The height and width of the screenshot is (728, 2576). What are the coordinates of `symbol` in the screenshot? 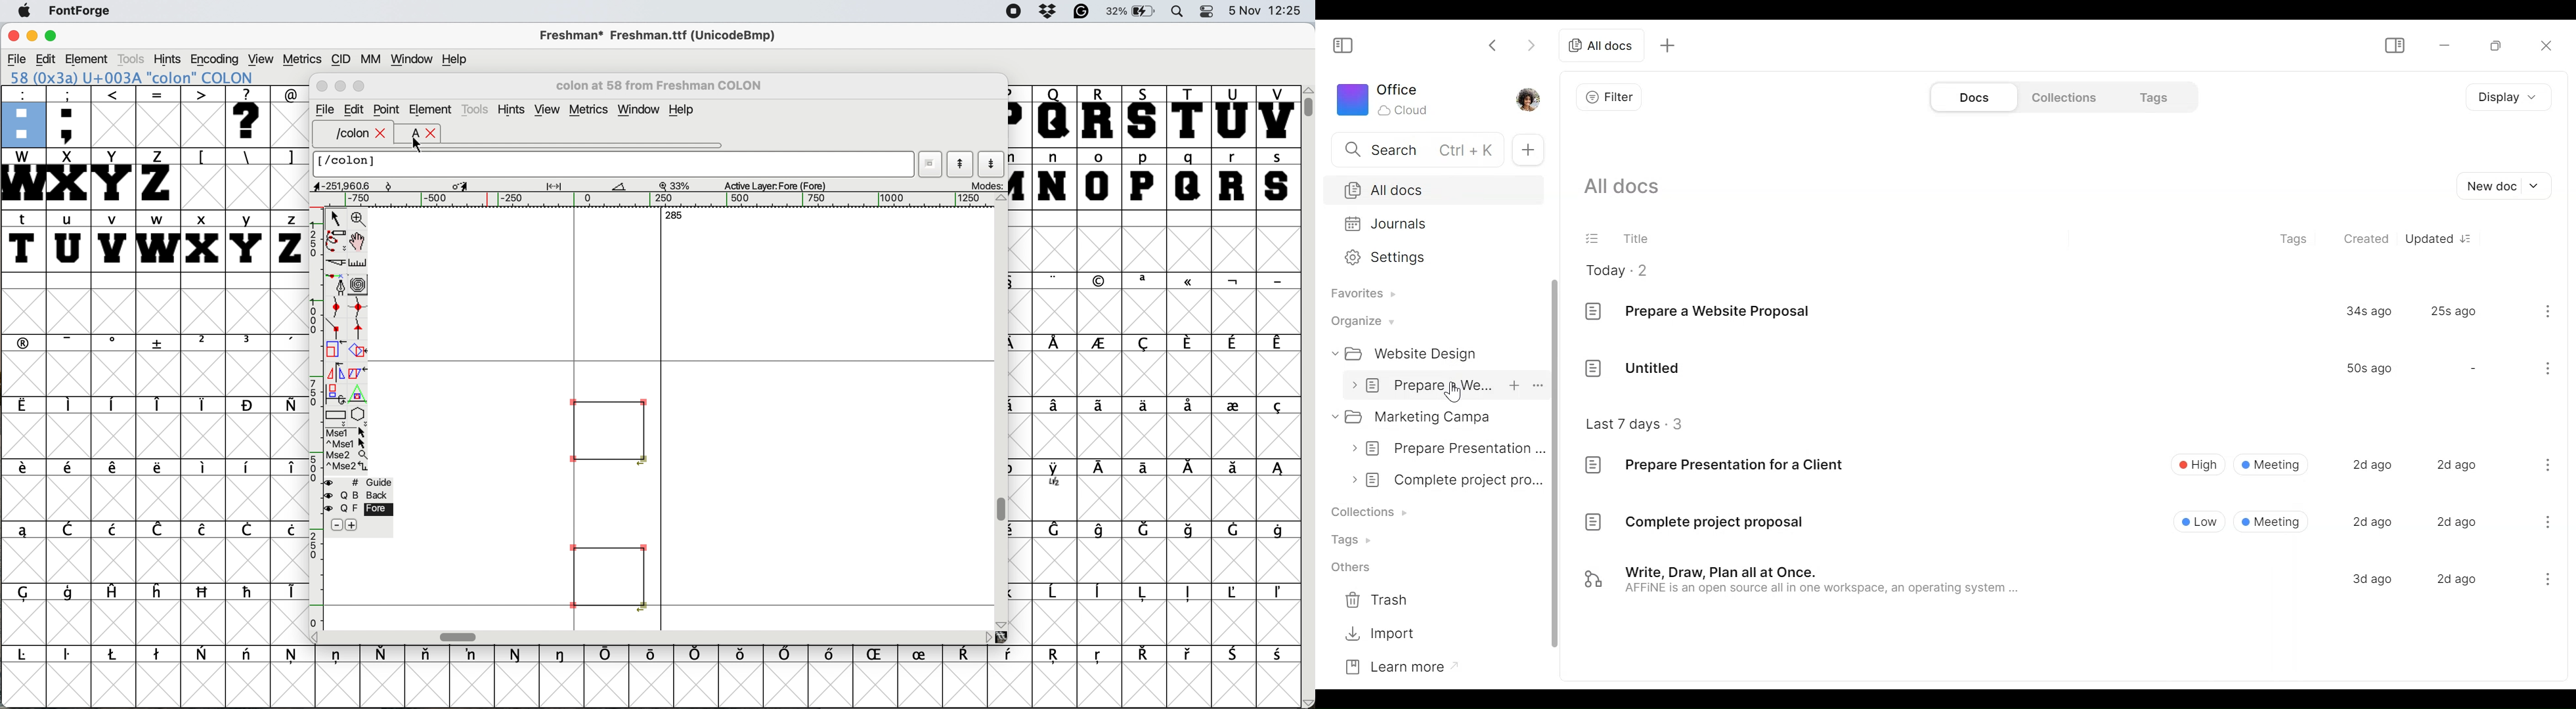 It's located at (1280, 594).